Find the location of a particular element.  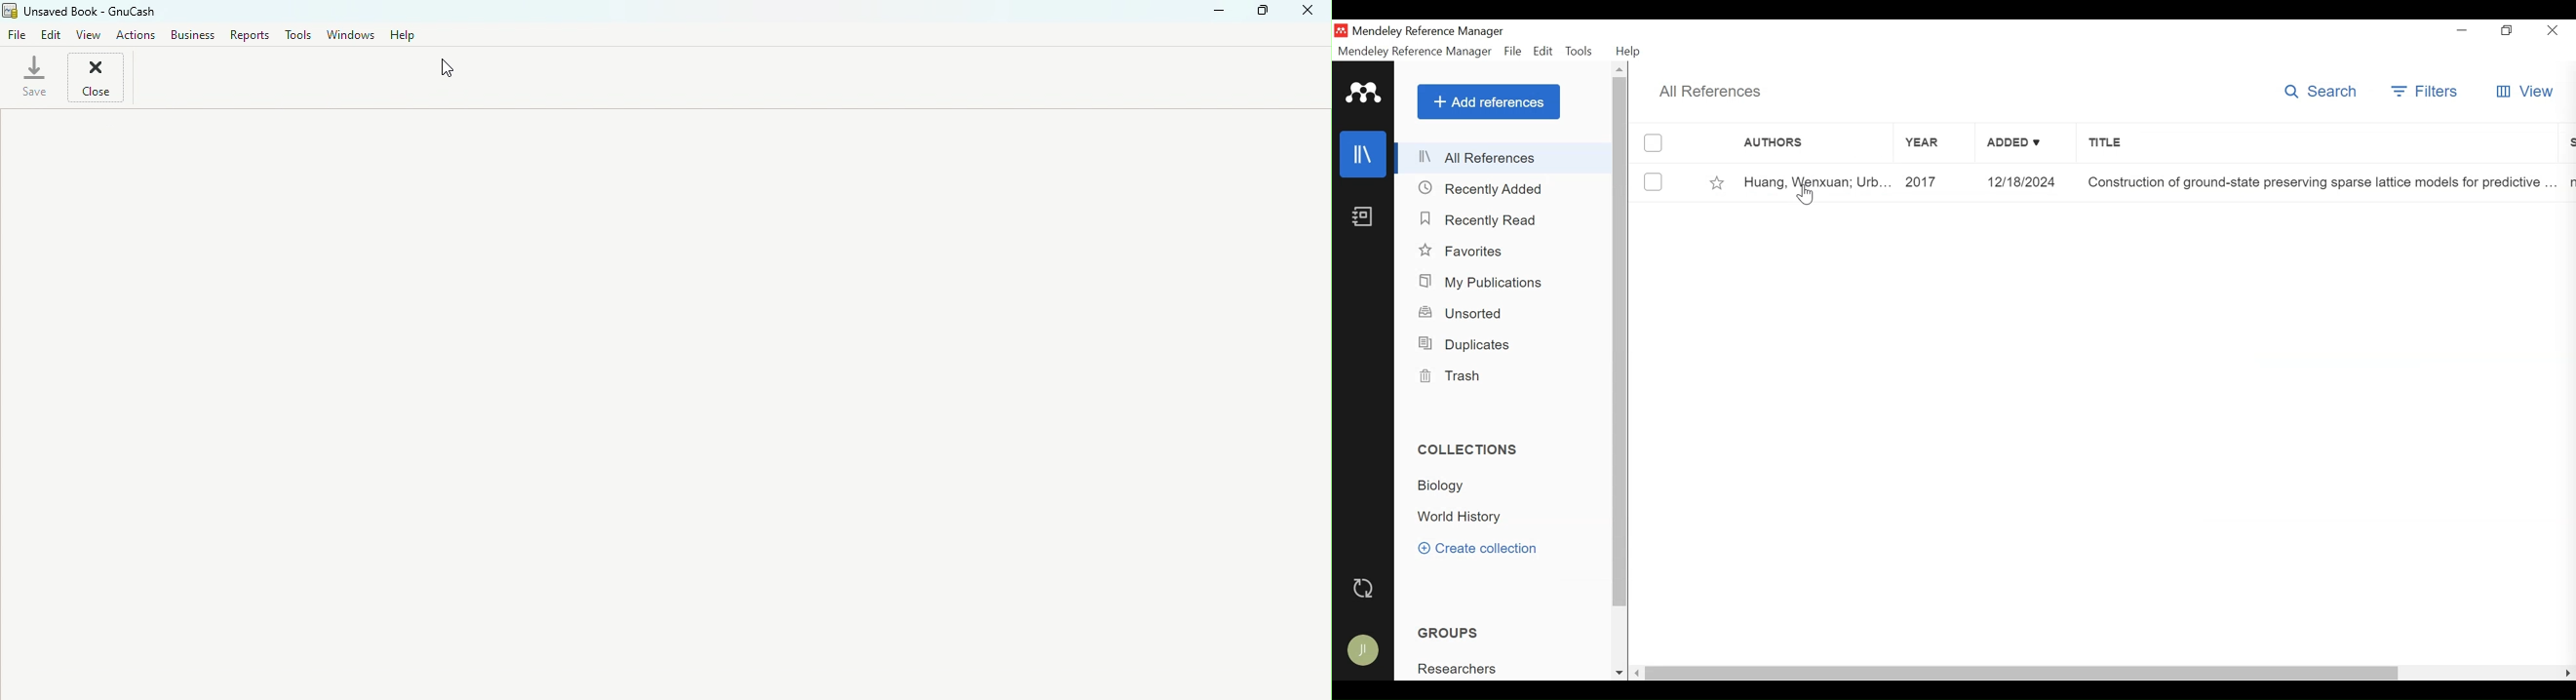

view is located at coordinates (91, 36).